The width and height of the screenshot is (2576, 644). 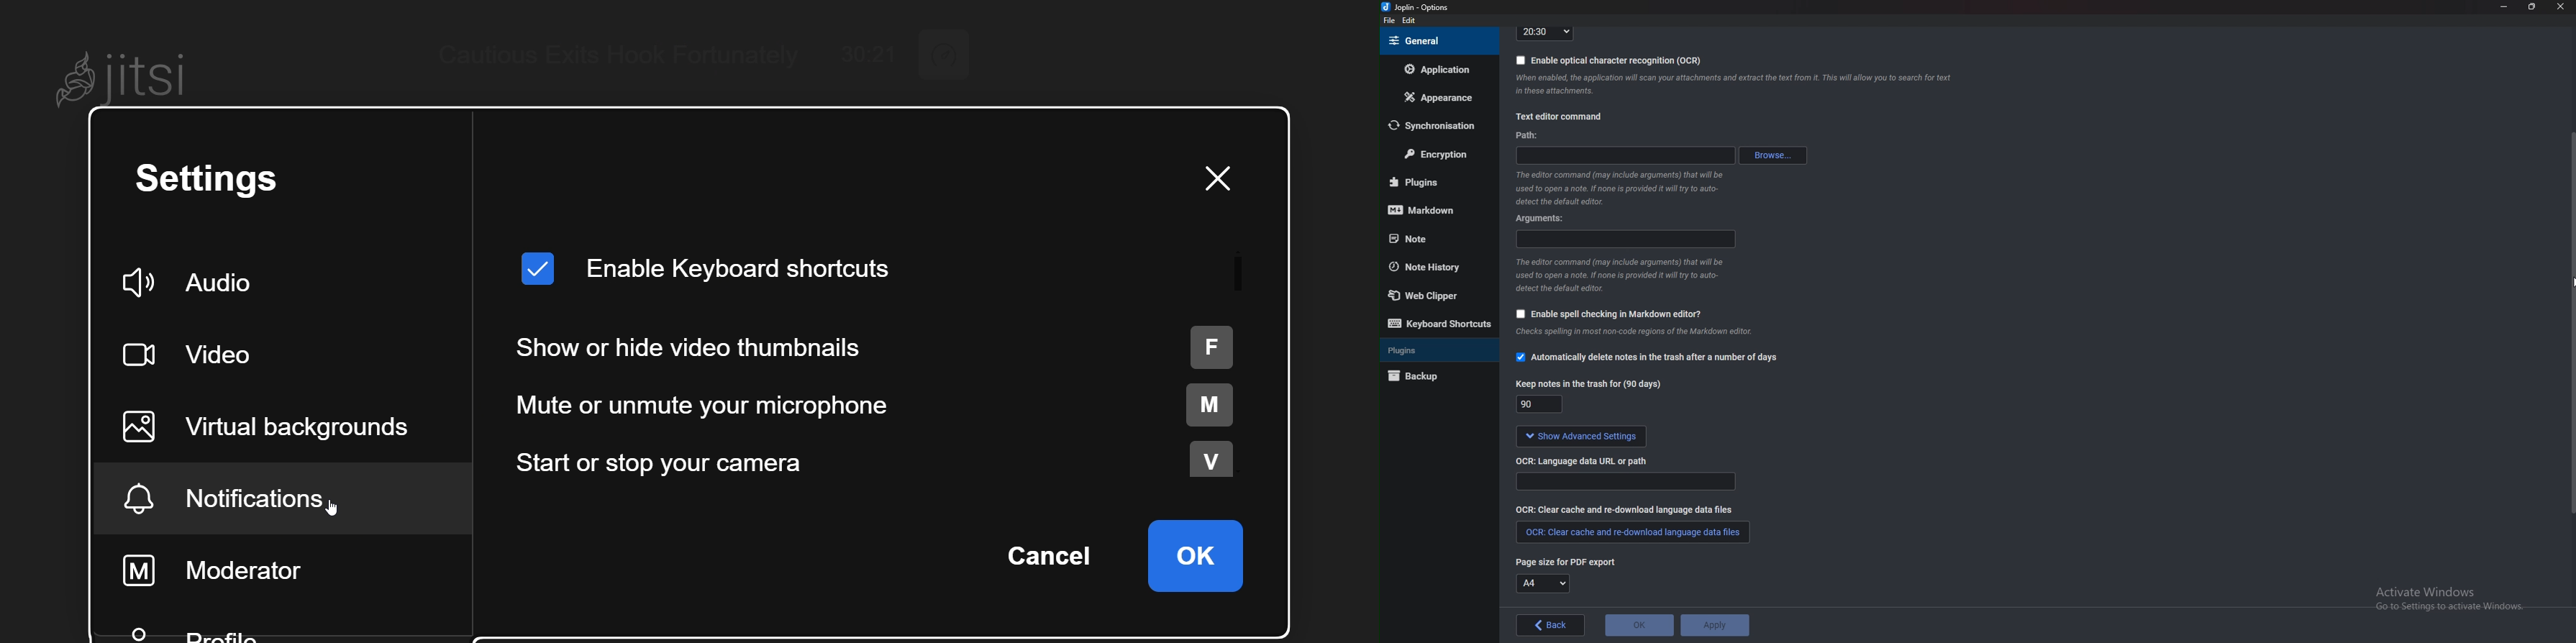 What do you see at coordinates (1437, 97) in the screenshot?
I see `Appearance` at bounding box center [1437, 97].